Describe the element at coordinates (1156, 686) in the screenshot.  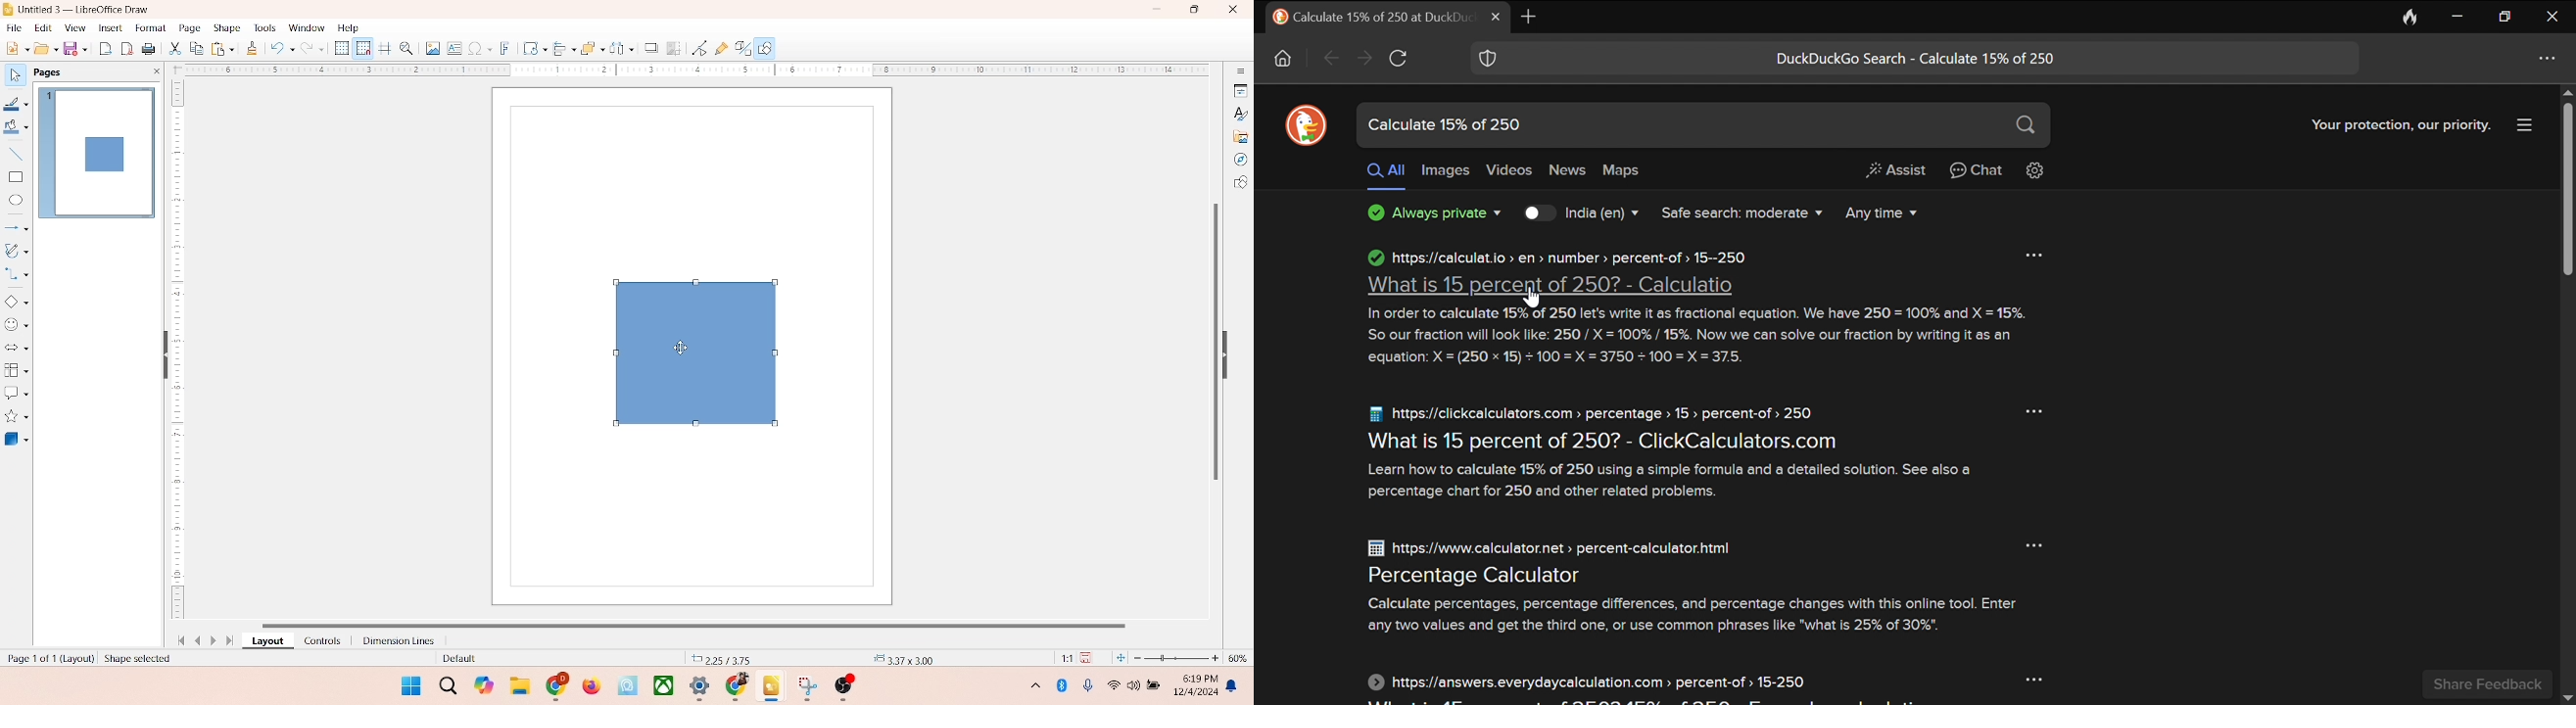
I see `battery` at that location.